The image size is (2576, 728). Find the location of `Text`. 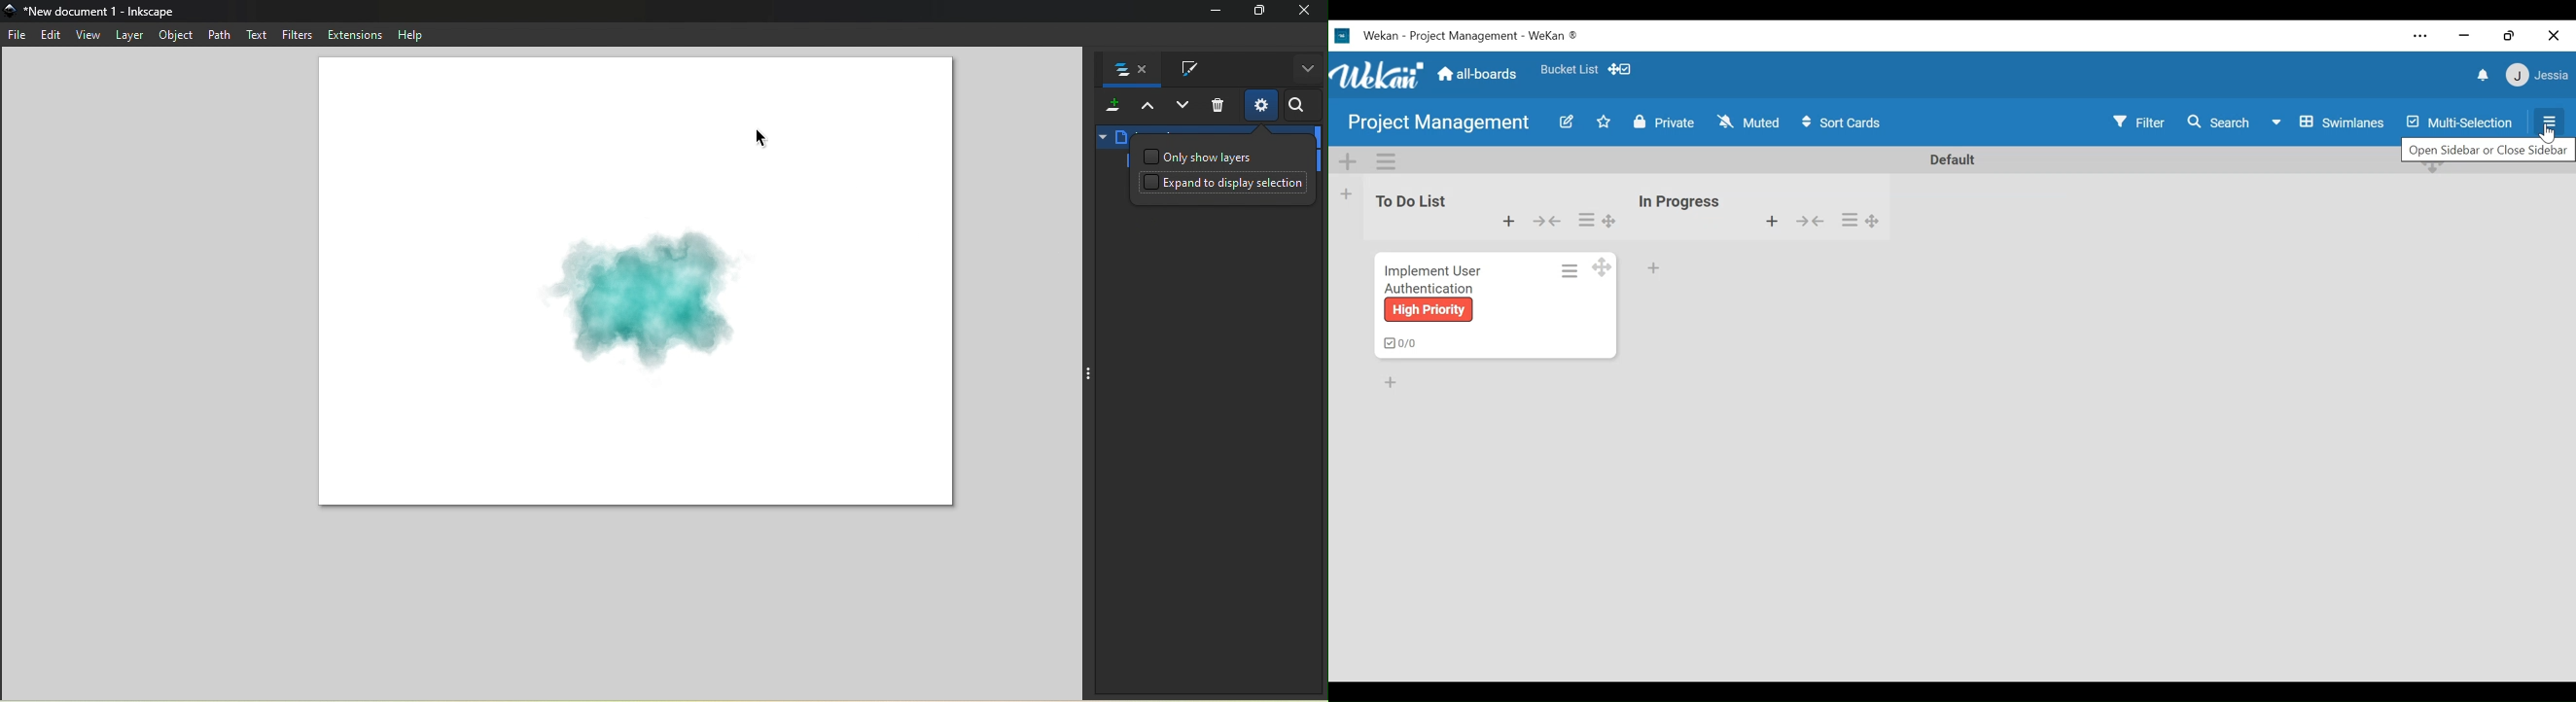

Text is located at coordinates (255, 36).